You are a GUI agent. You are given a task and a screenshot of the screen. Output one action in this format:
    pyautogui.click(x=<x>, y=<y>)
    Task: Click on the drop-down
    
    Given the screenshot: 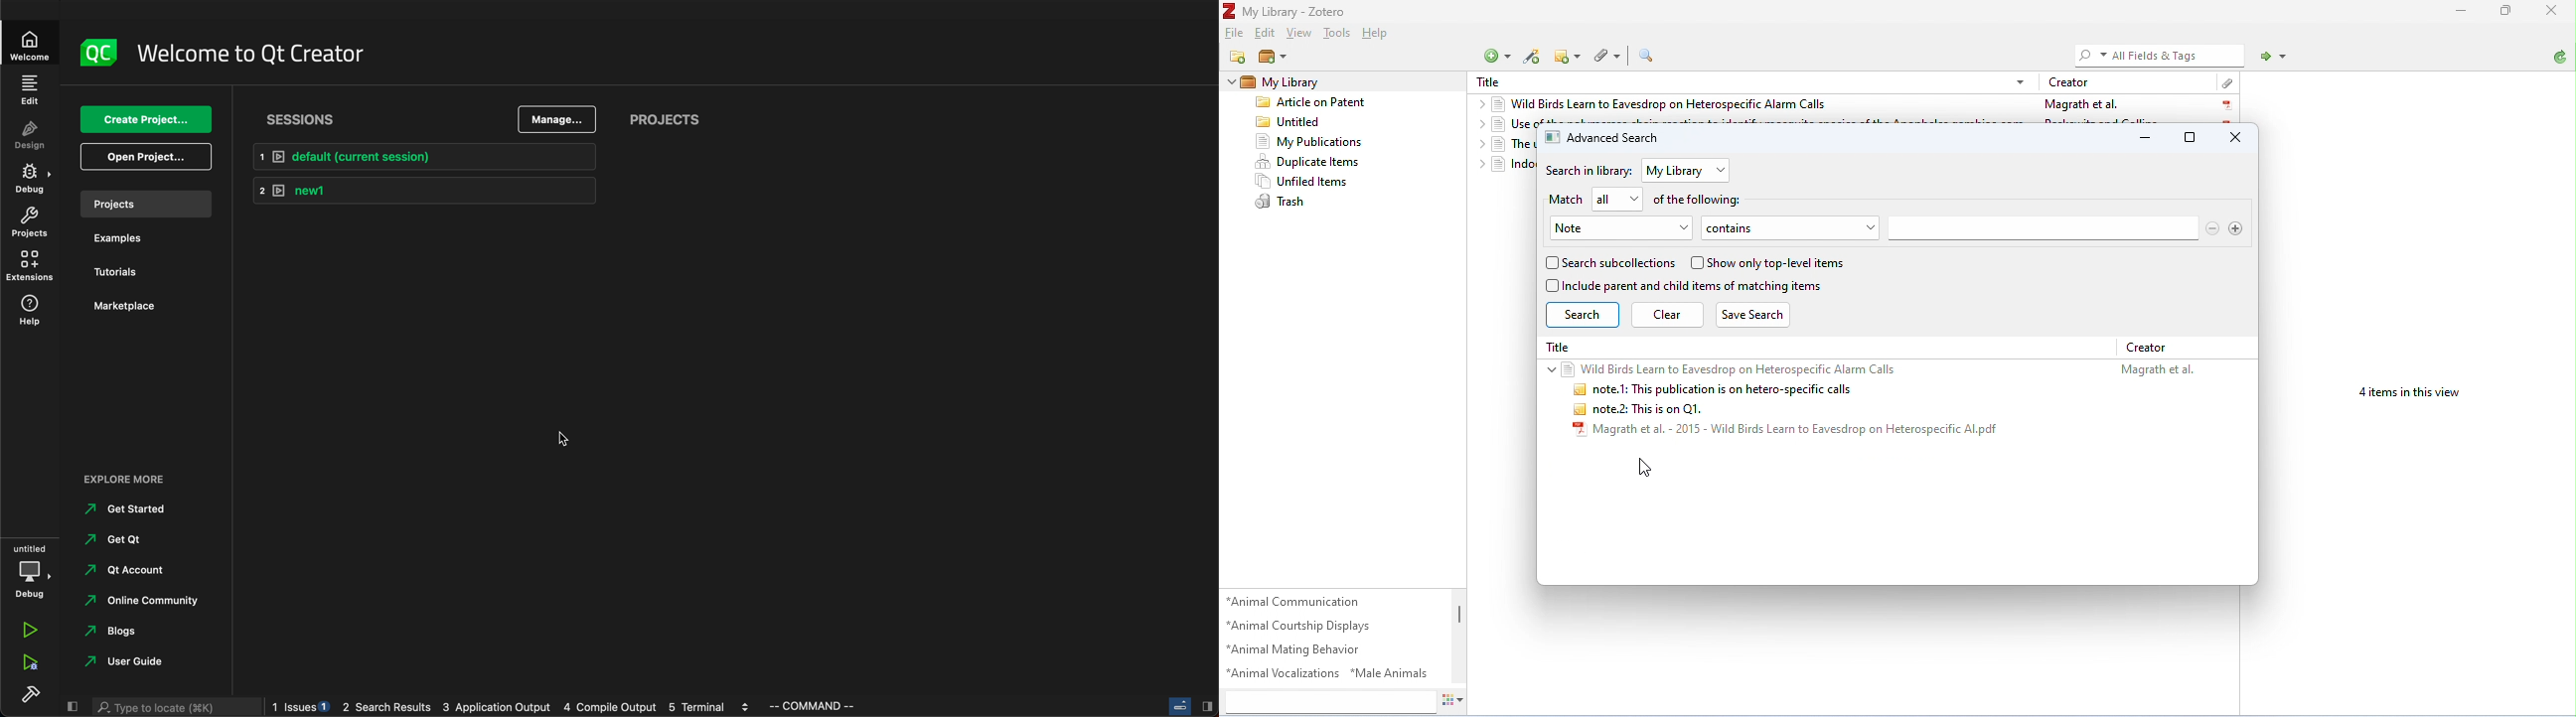 What is the action you would take?
    pyautogui.click(x=2022, y=82)
    